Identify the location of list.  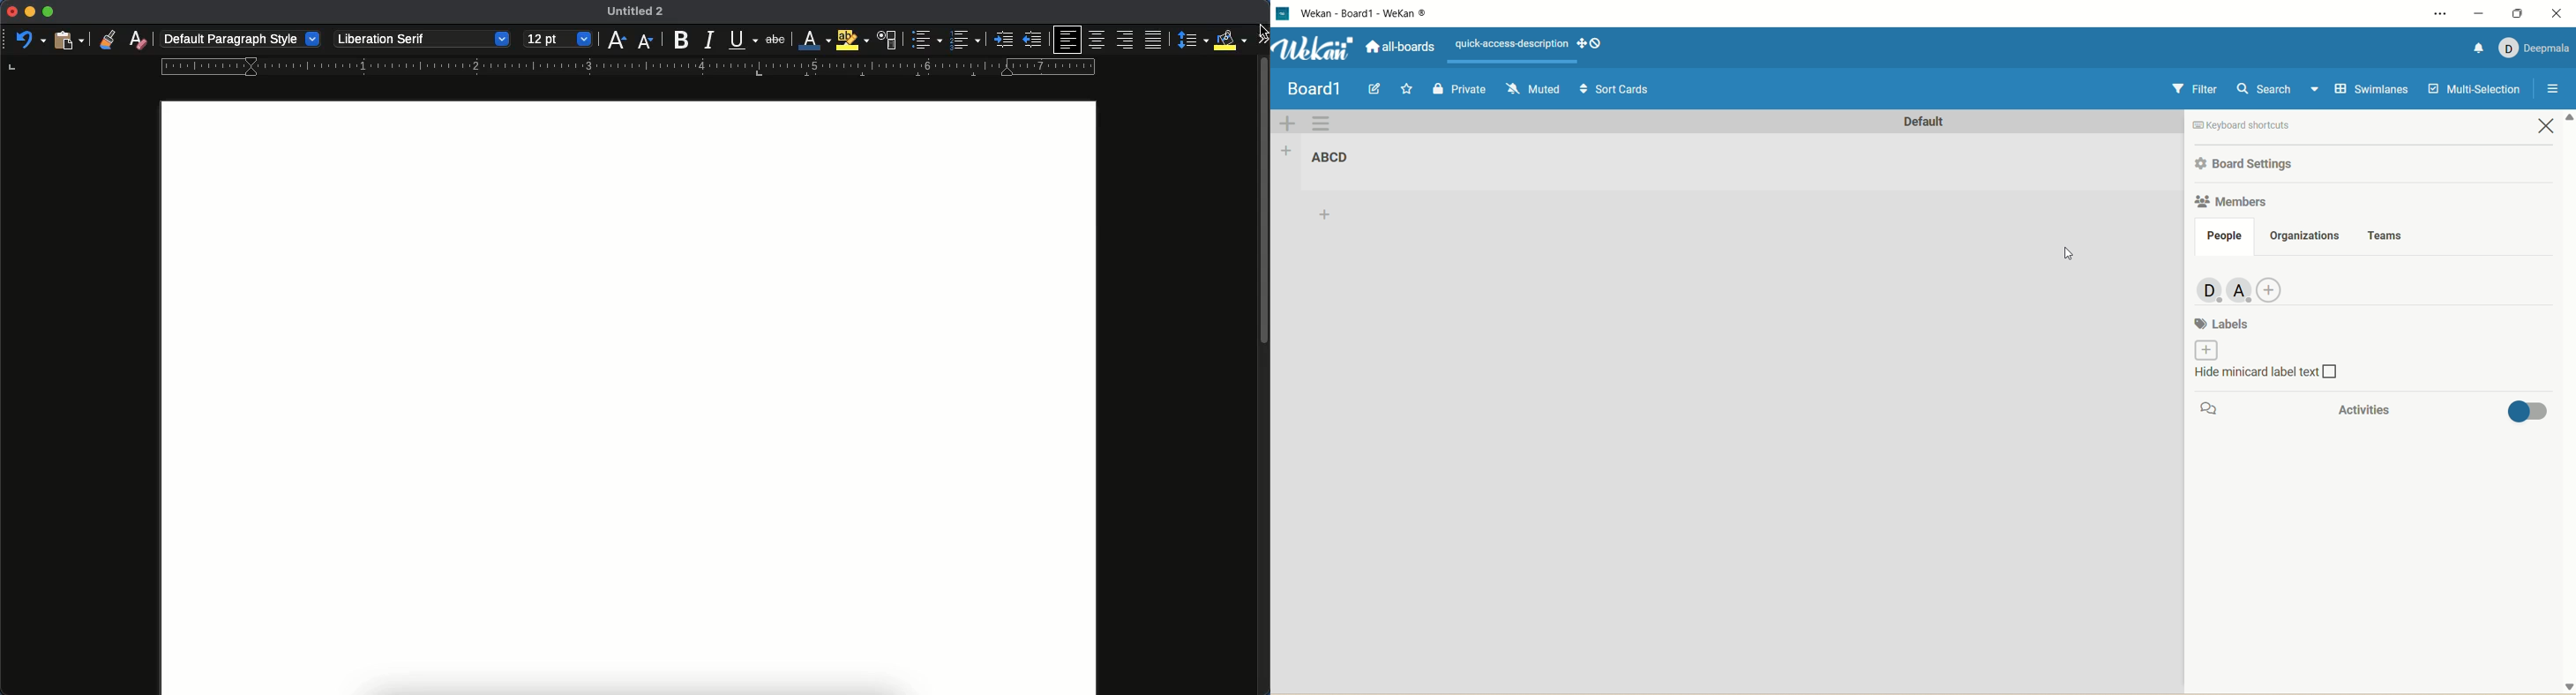
(925, 40).